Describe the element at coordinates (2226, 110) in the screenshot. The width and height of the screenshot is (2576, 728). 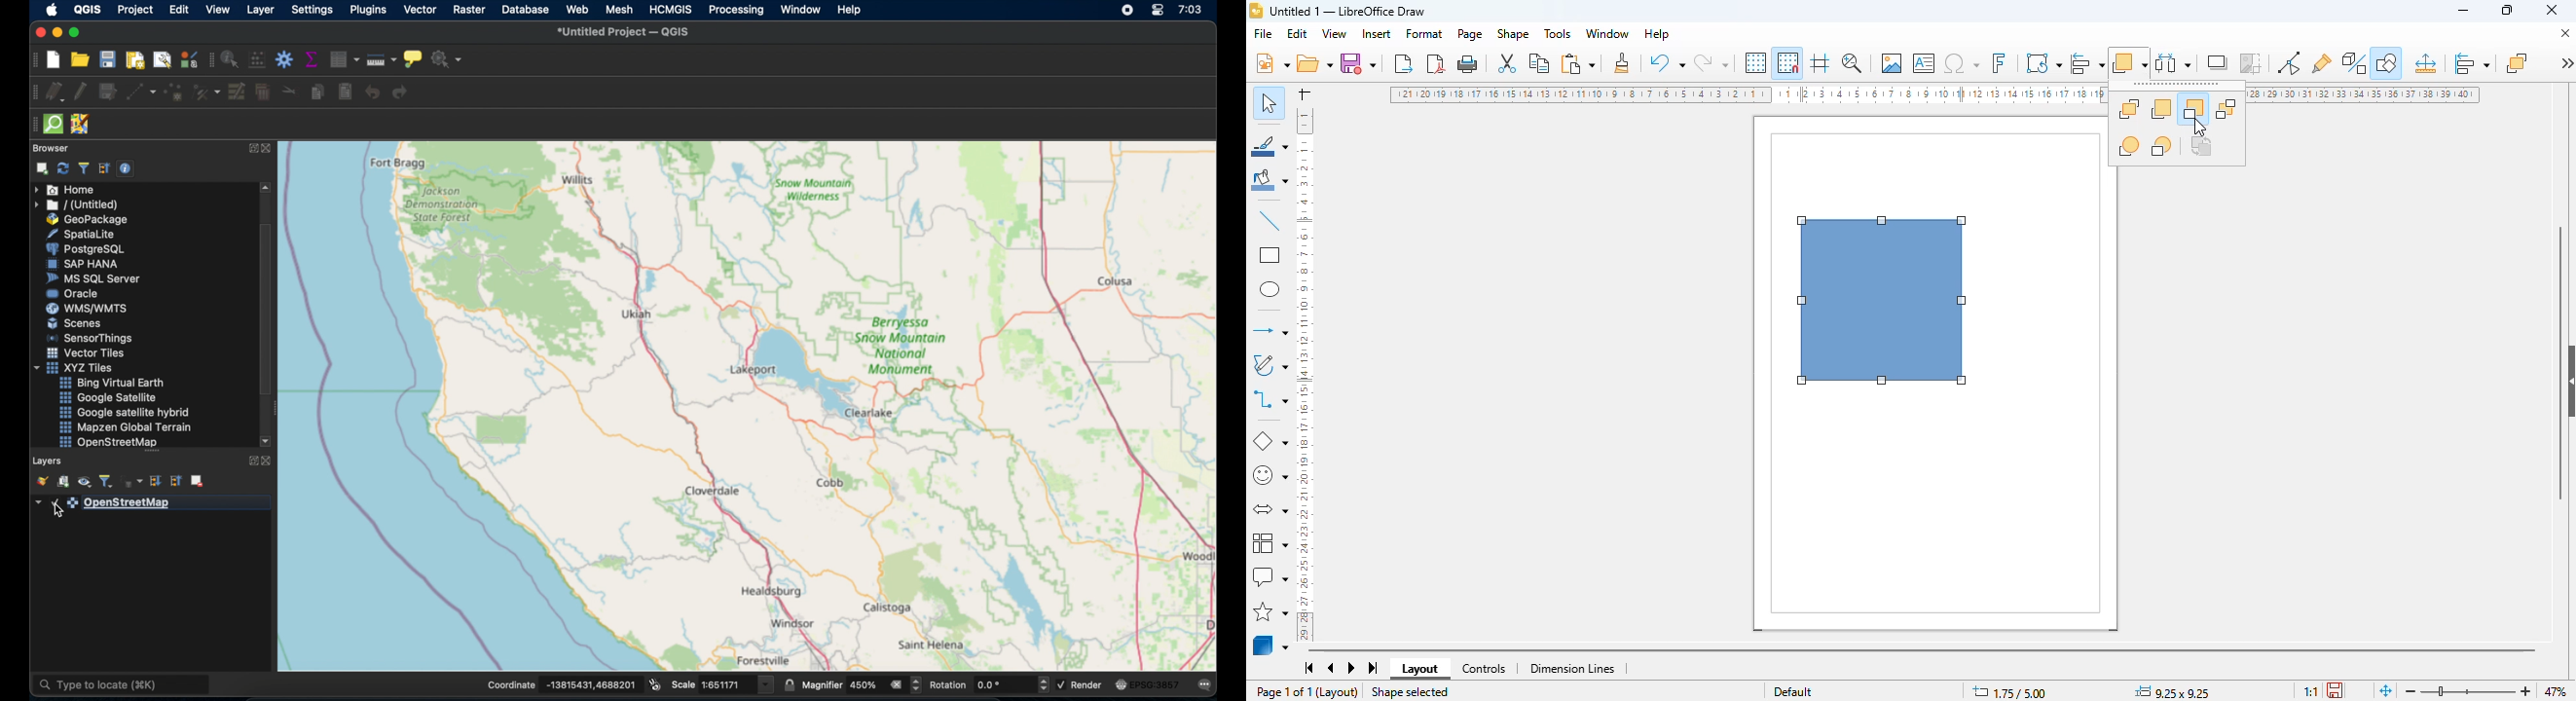
I see `send to back` at that location.